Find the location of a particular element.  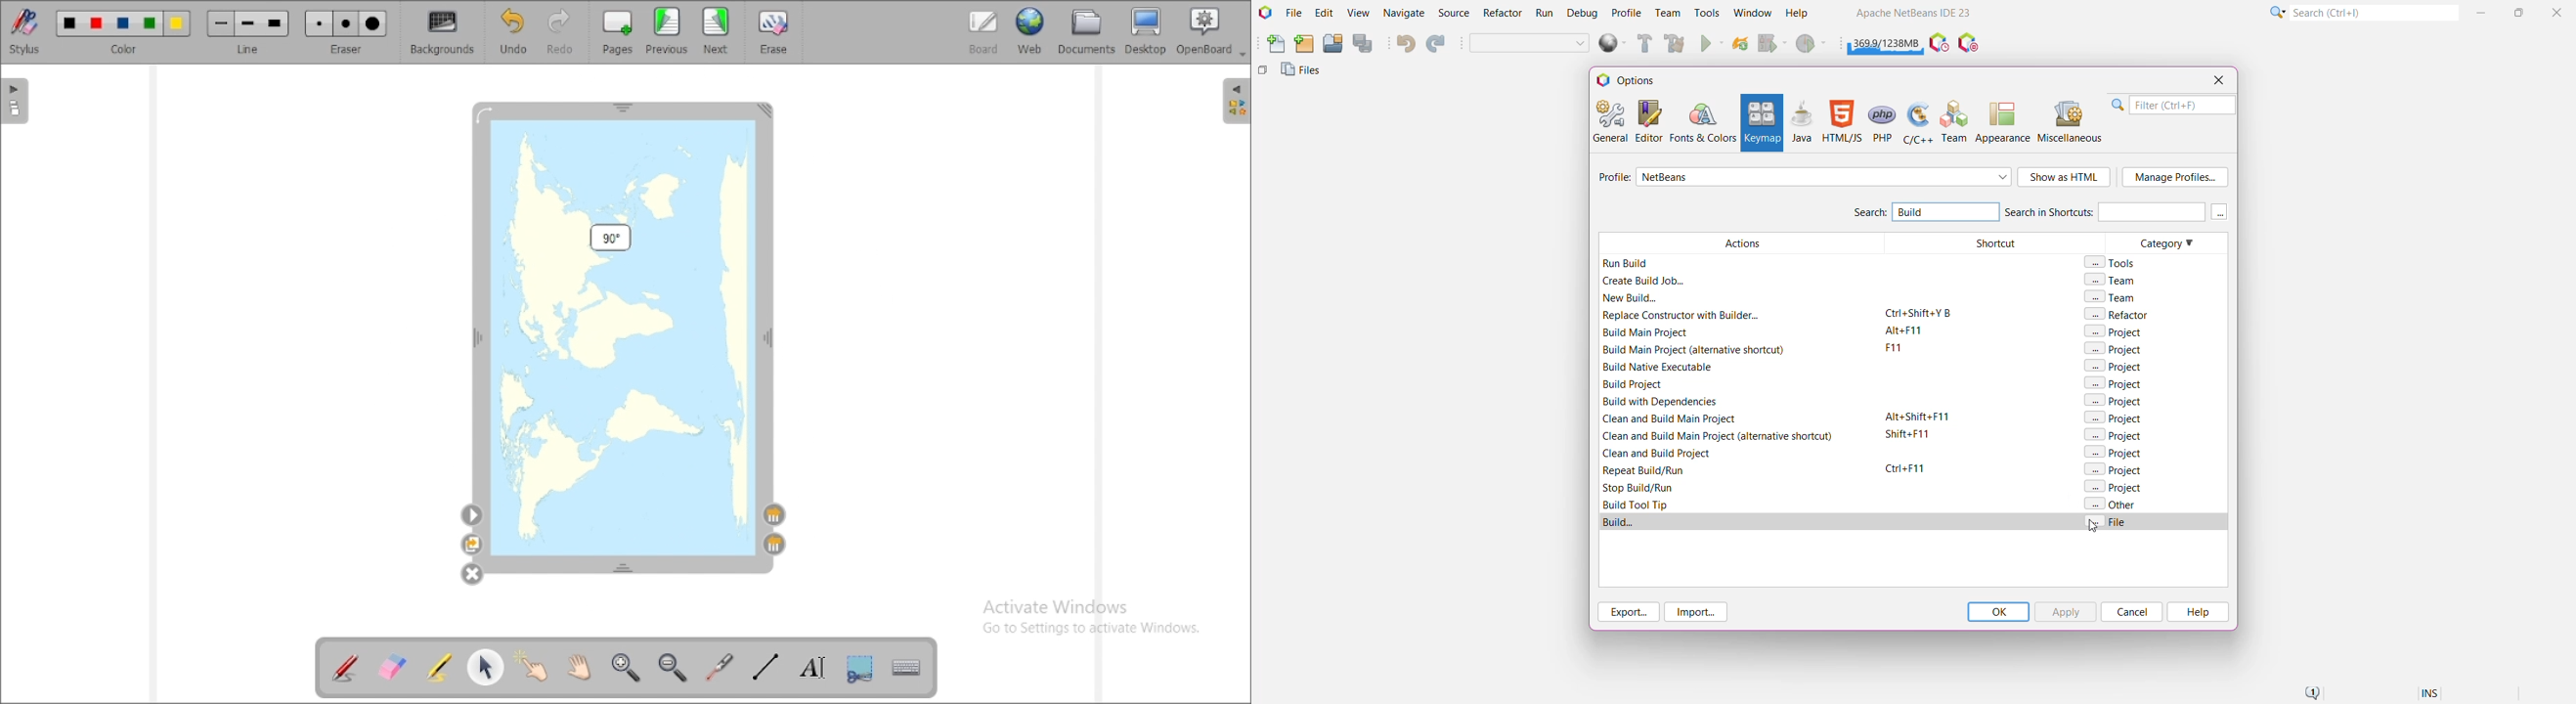

zoom in is located at coordinates (626, 666).